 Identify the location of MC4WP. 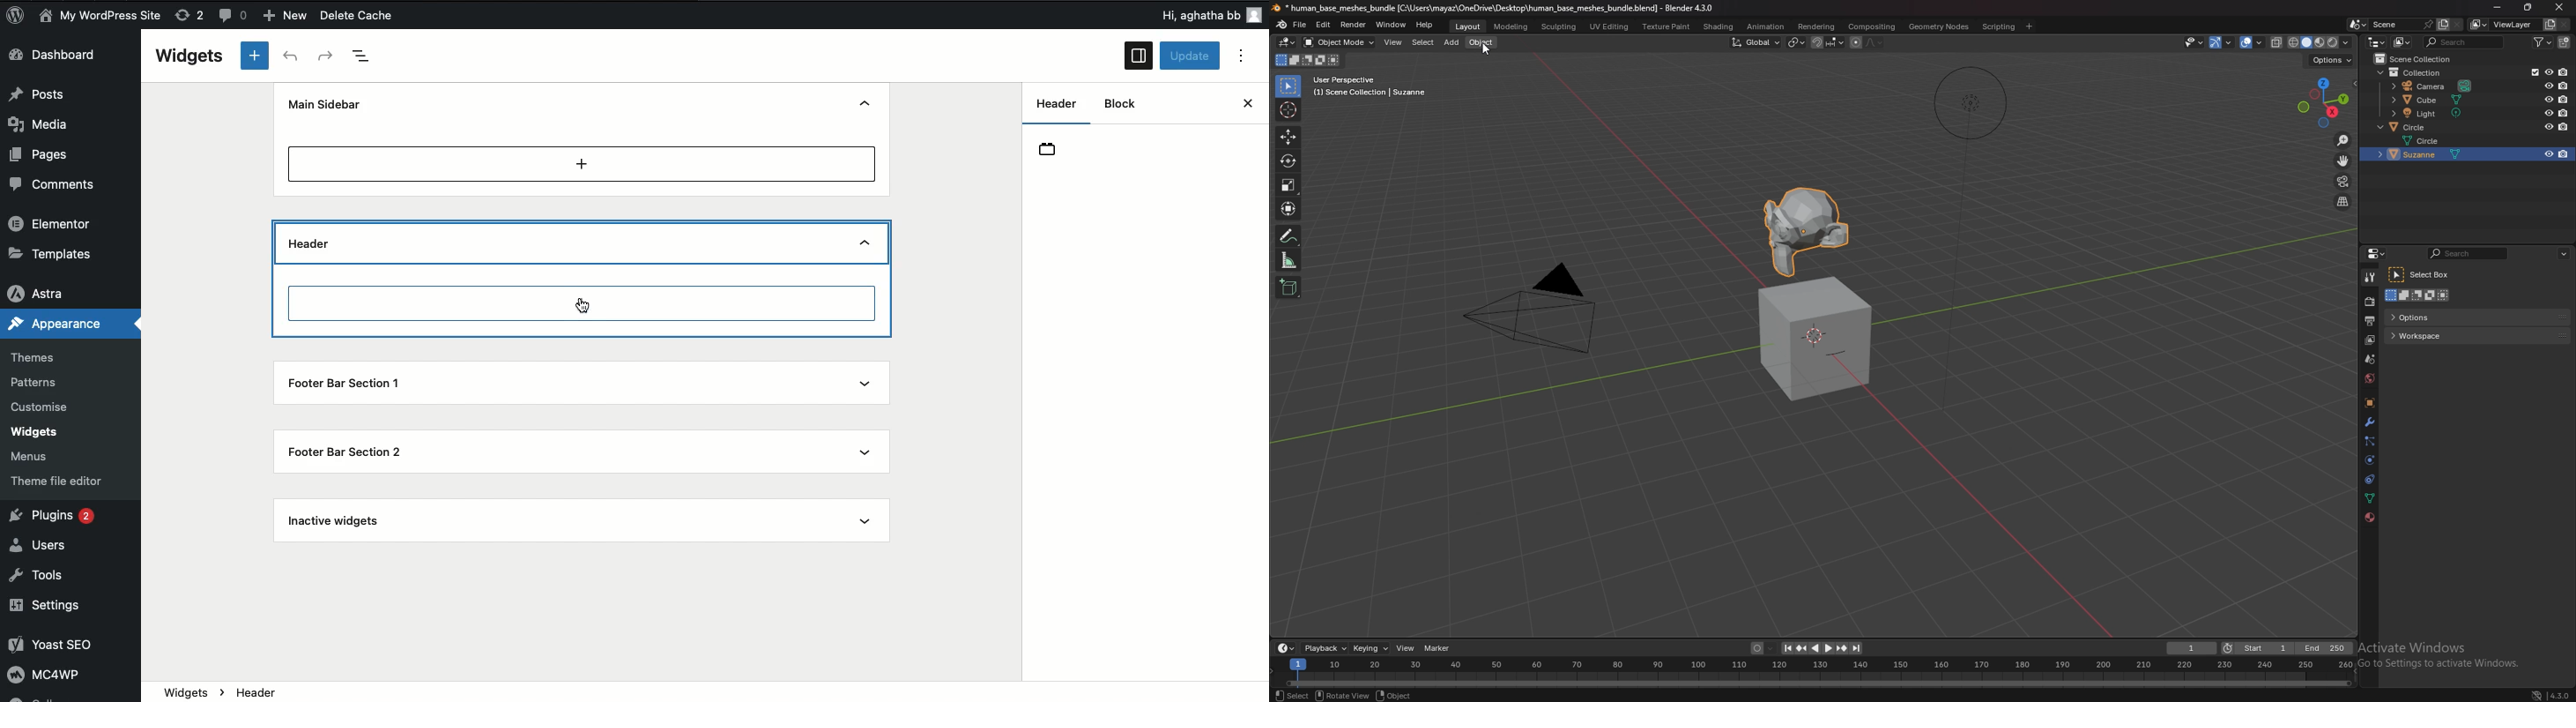
(52, 677).